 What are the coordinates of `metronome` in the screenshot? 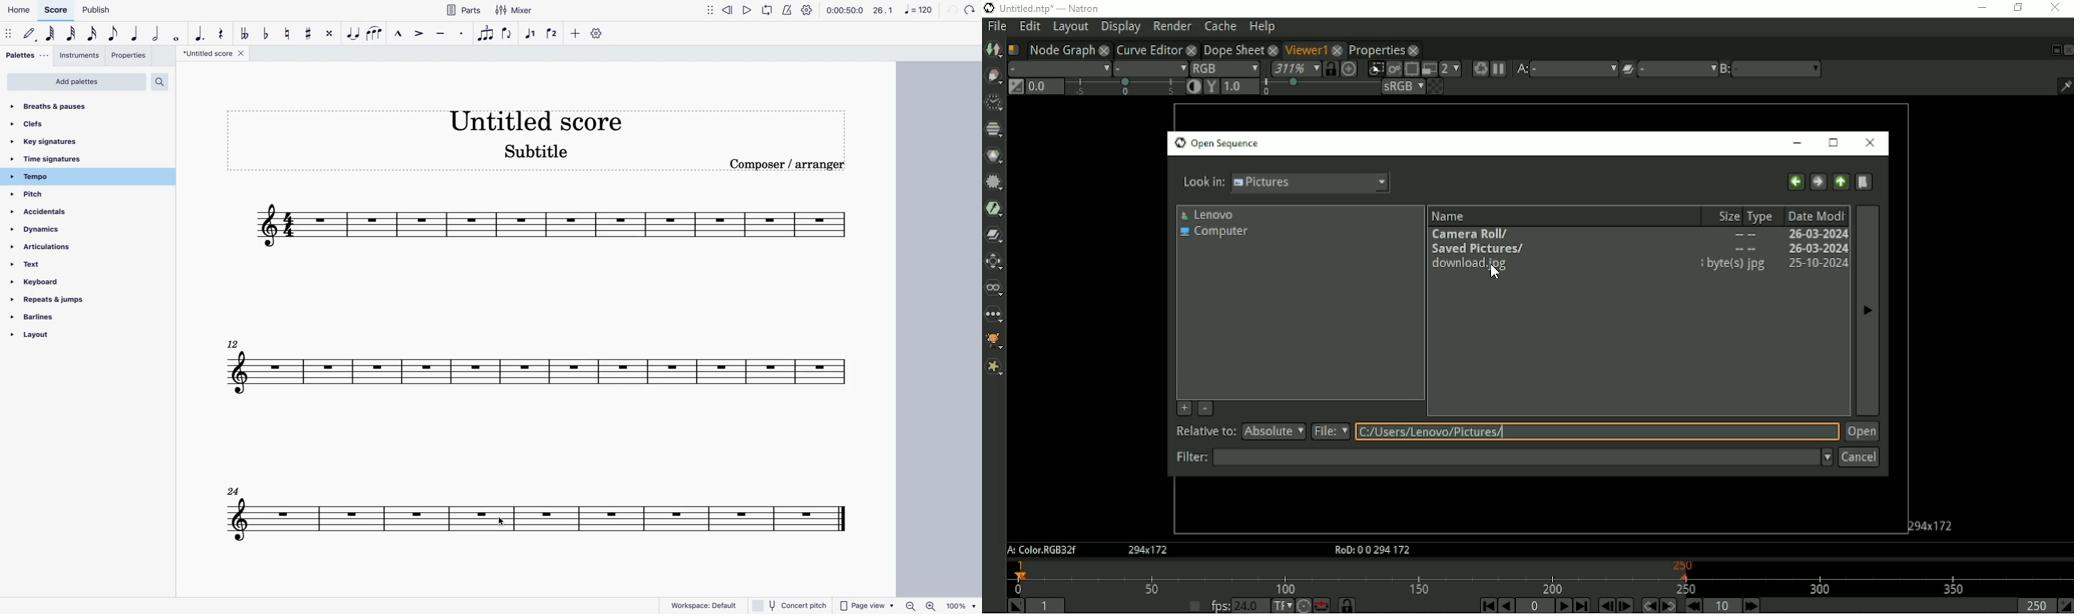 It's located at (790, 9).